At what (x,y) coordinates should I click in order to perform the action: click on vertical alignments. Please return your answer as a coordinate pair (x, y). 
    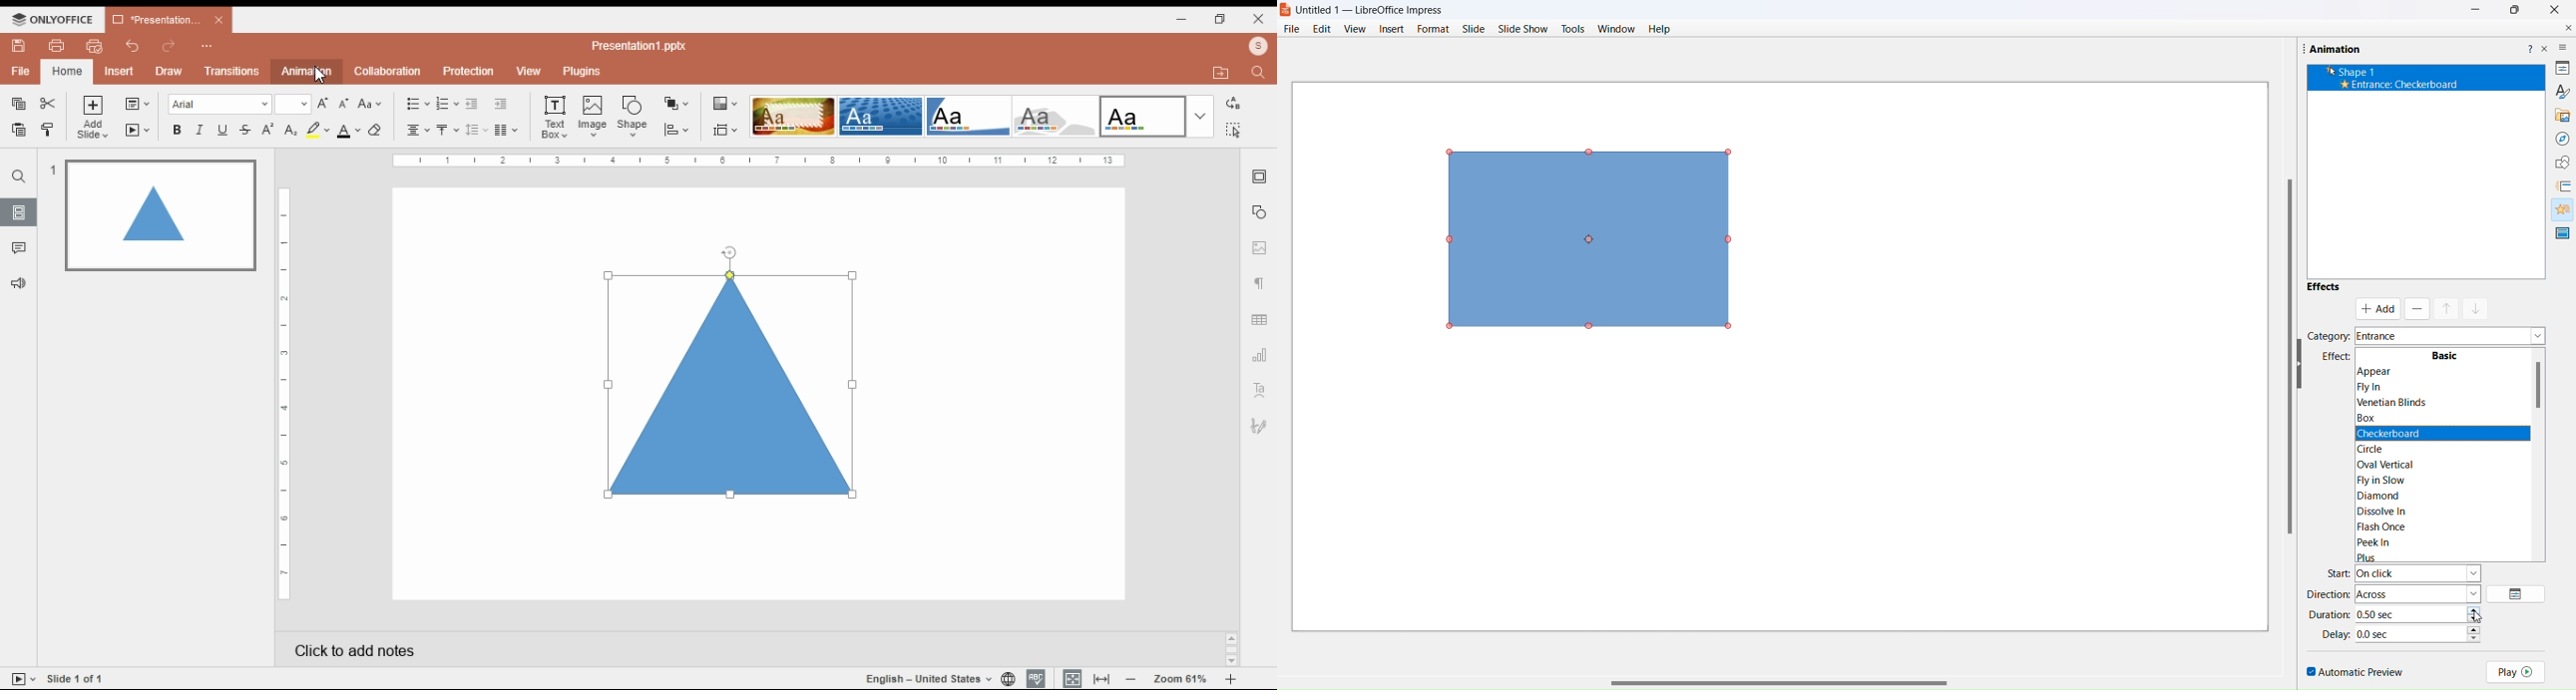
    Looking at the image, I should click on (447, 129).